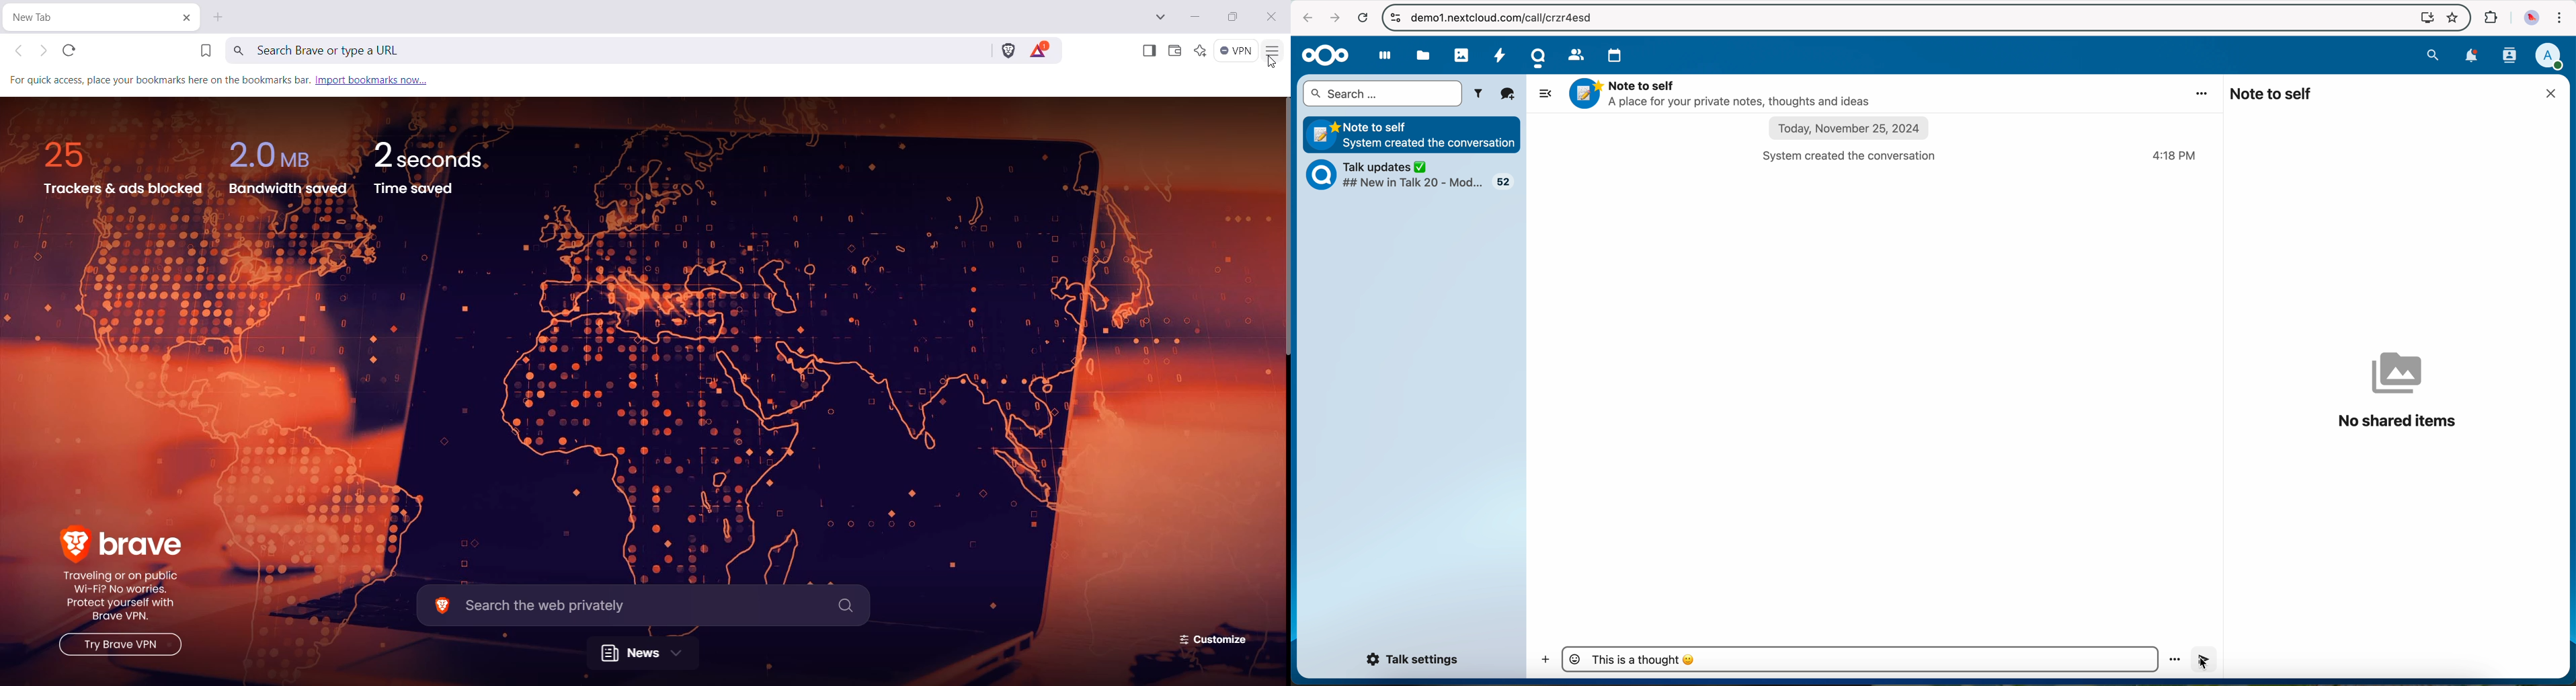  Describe the element at coordinates (1382, 94) in the screenshot. I see `search bar` at that location.